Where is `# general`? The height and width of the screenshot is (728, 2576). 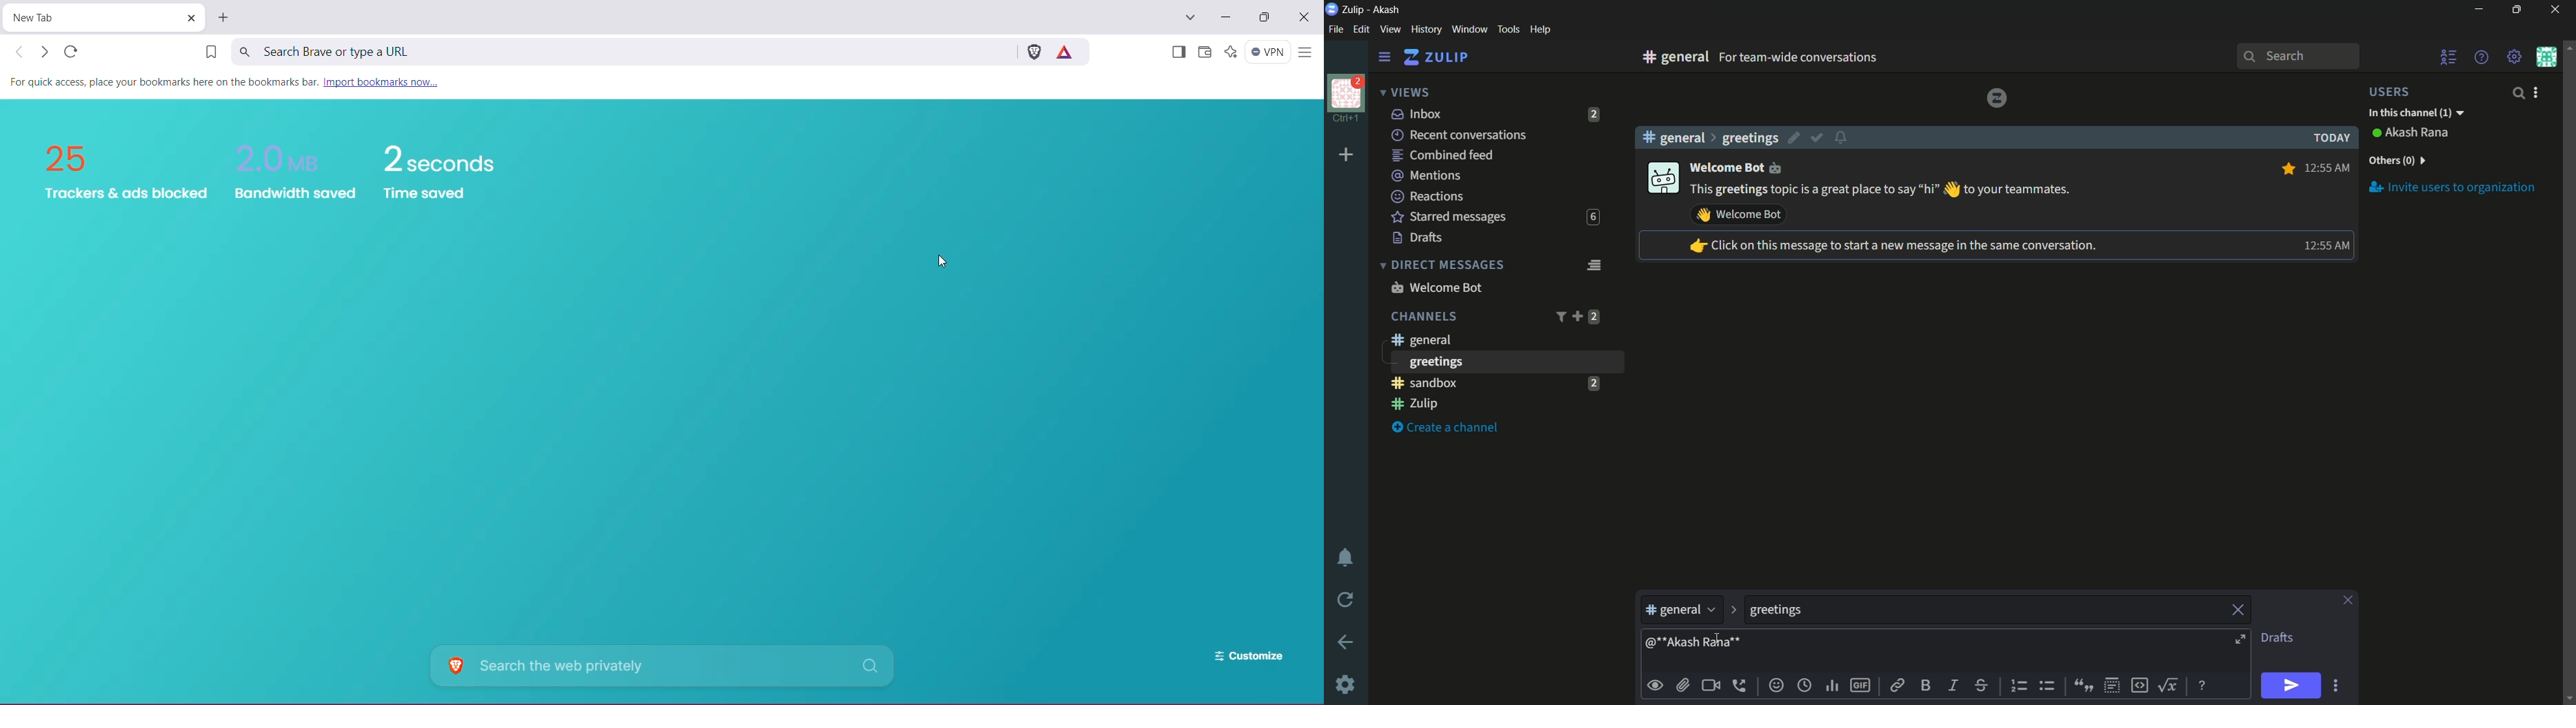
# general is located at coordinates (1674, 137).